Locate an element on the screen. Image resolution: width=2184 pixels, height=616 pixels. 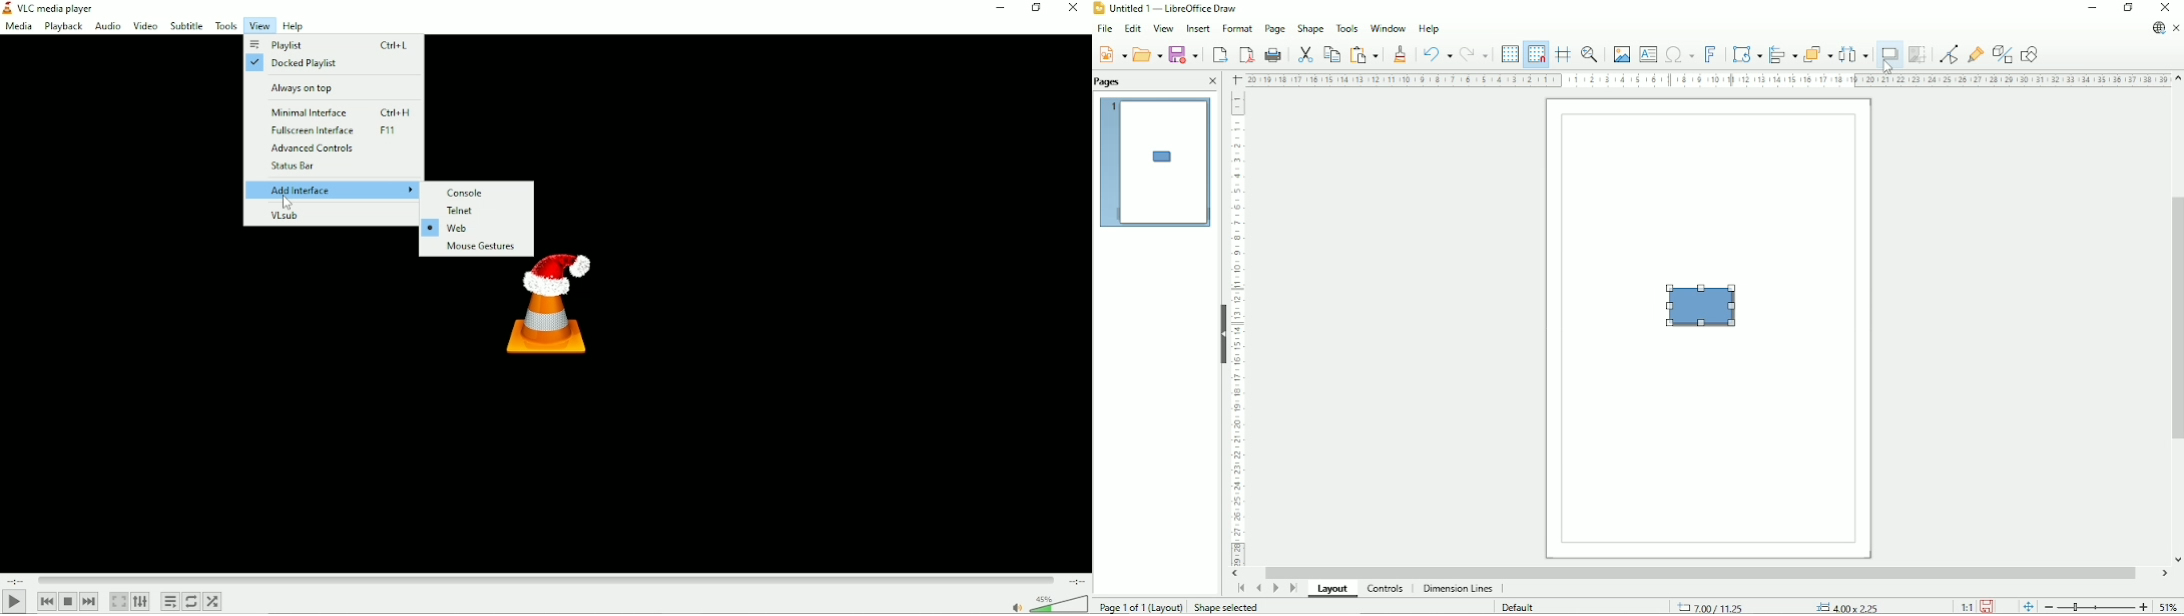
Preview is located at coordinates (1157, 162).